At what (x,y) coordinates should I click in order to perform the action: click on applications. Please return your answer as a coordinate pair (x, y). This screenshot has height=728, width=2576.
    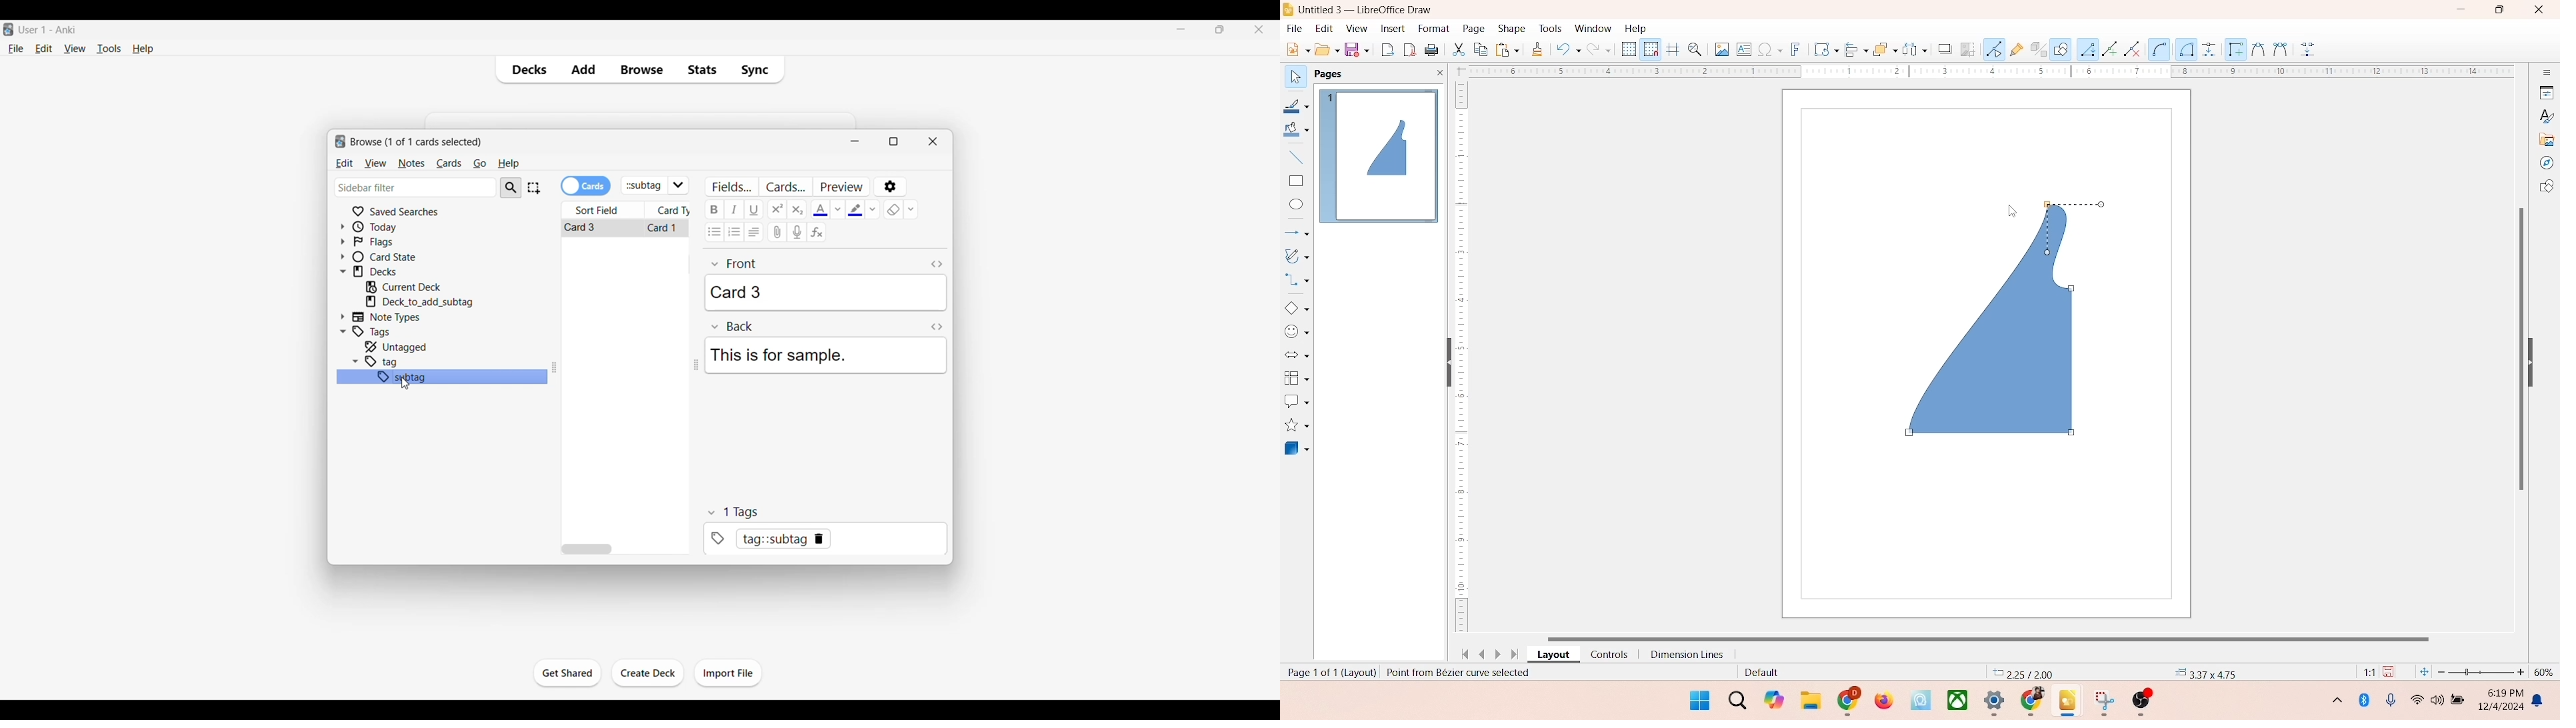
    Looking at the image, I should click on (2001, 702).